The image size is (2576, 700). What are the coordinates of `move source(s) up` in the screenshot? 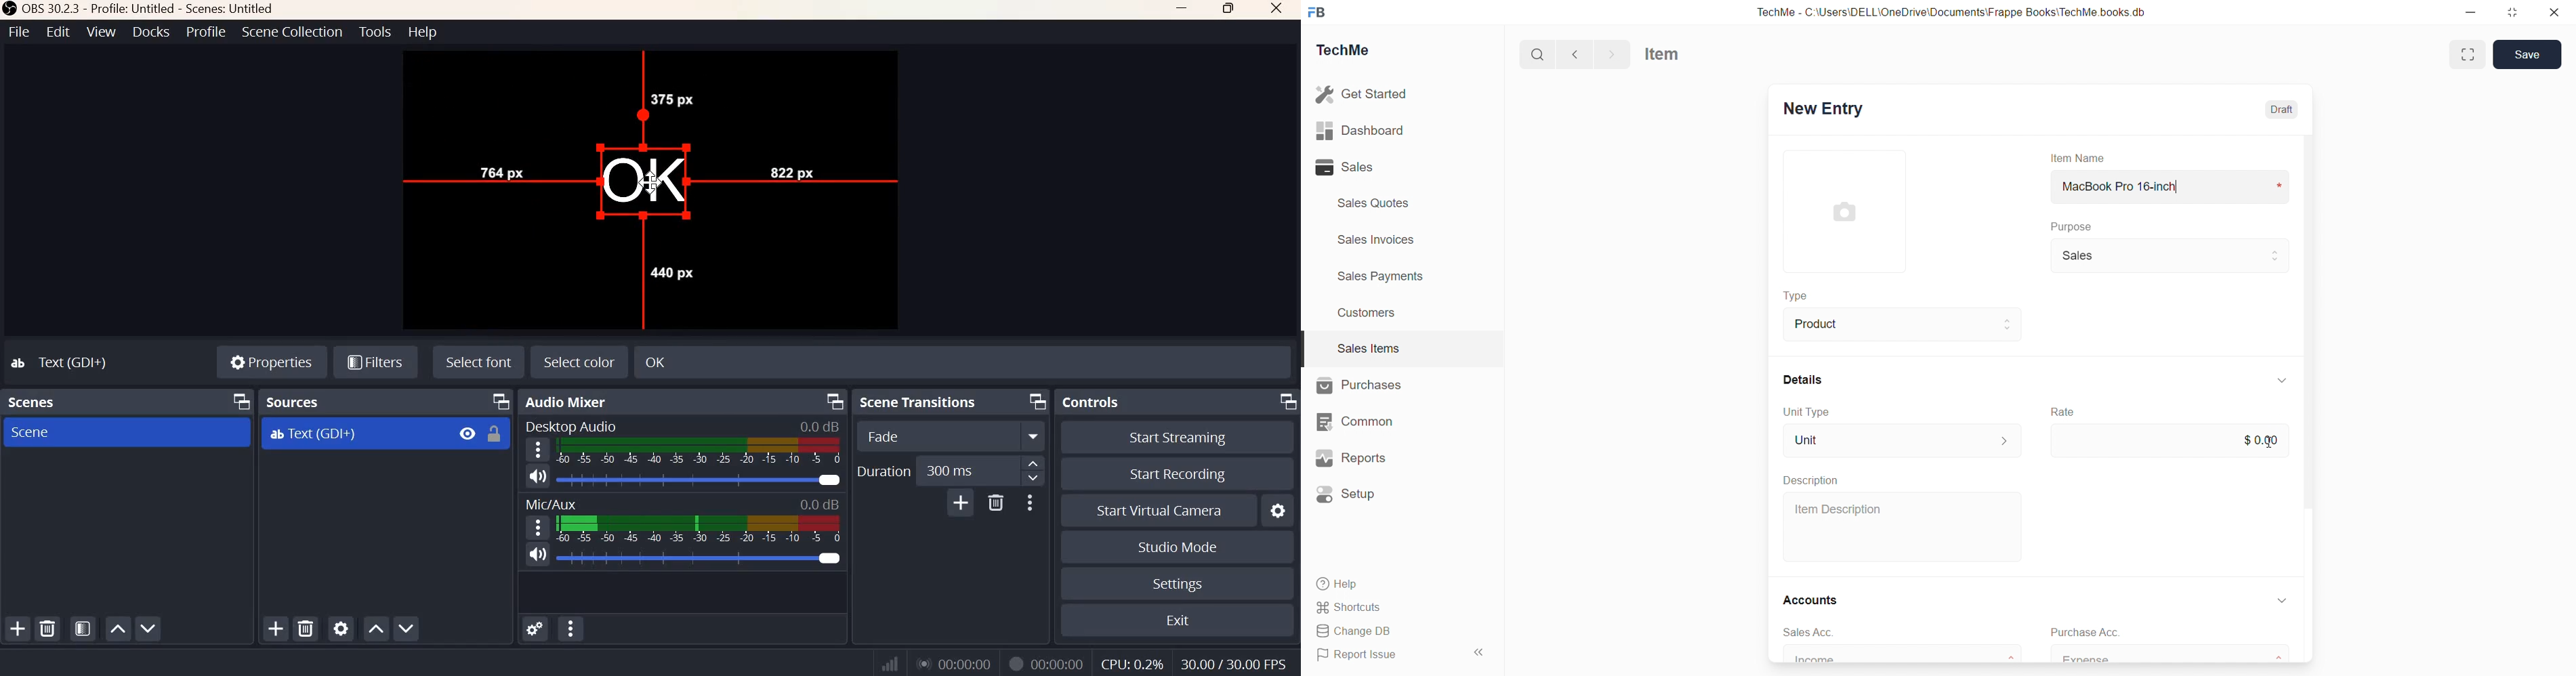 It's located at (376, 629).